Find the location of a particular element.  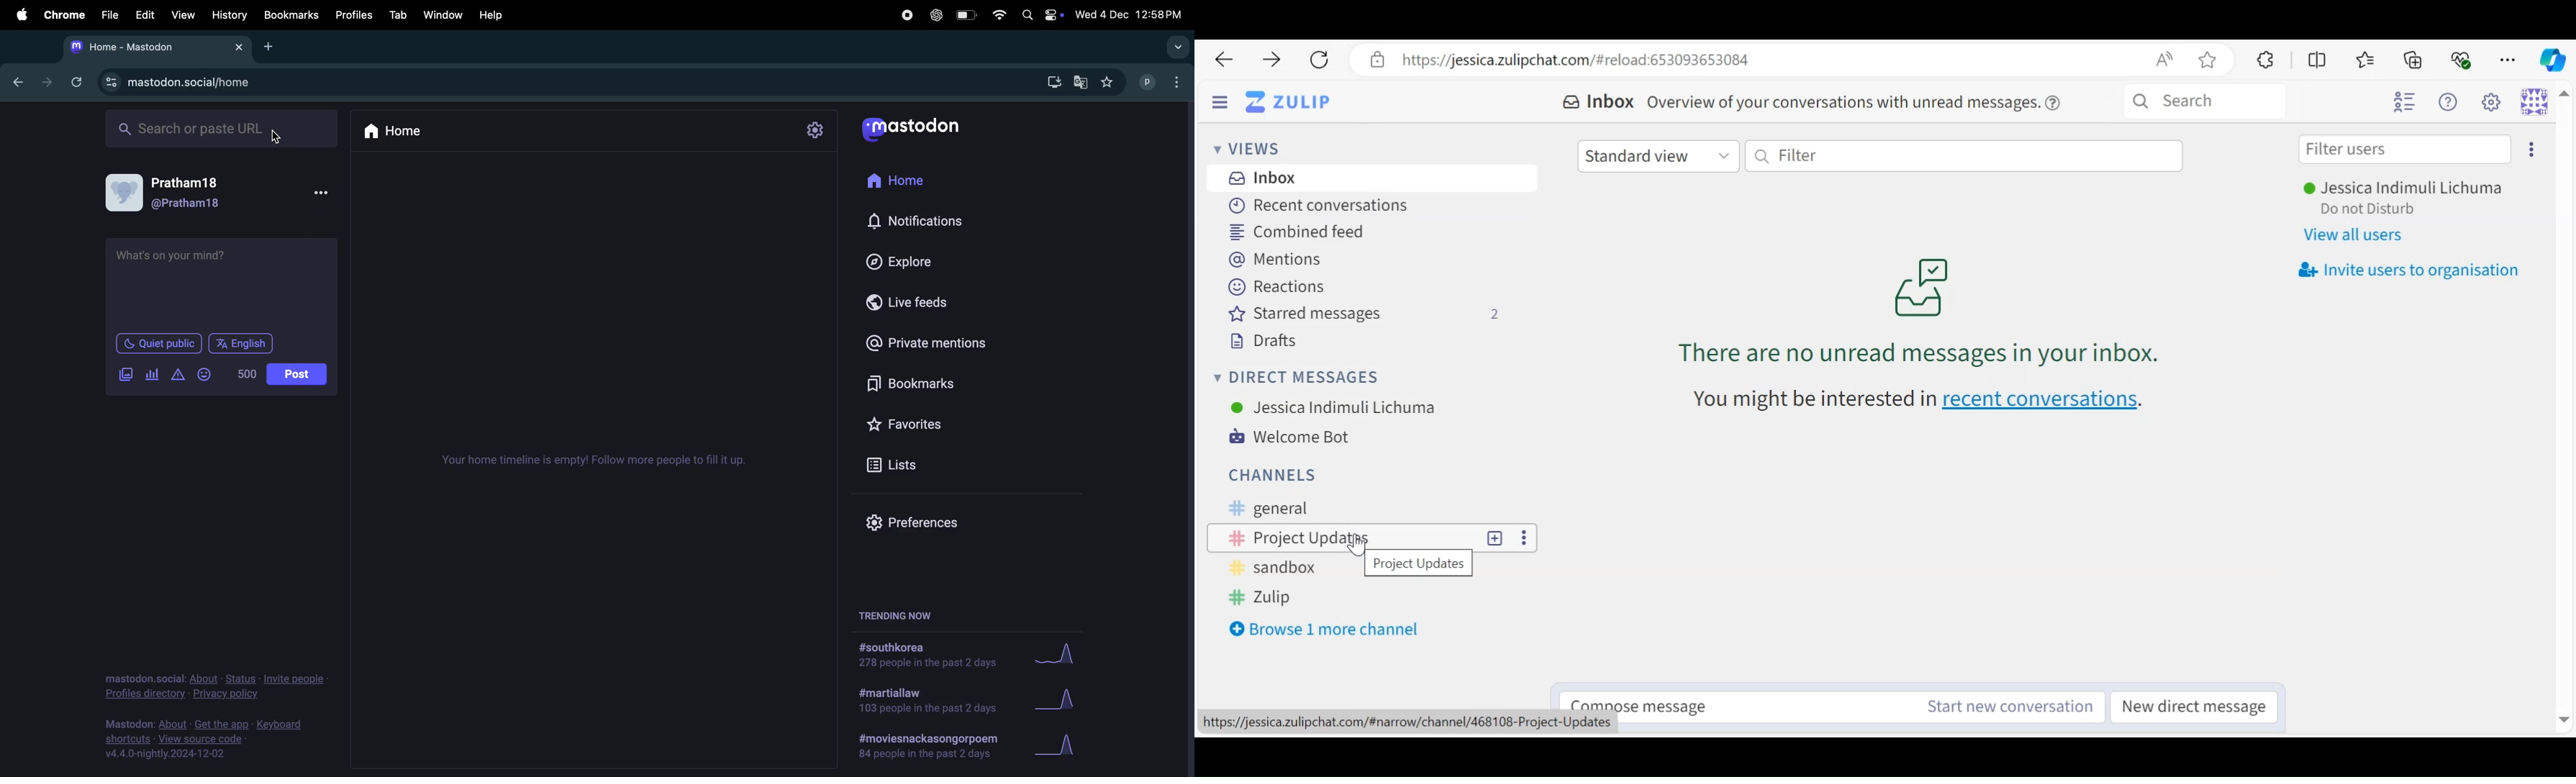

file is located at coordinates (109, 14).